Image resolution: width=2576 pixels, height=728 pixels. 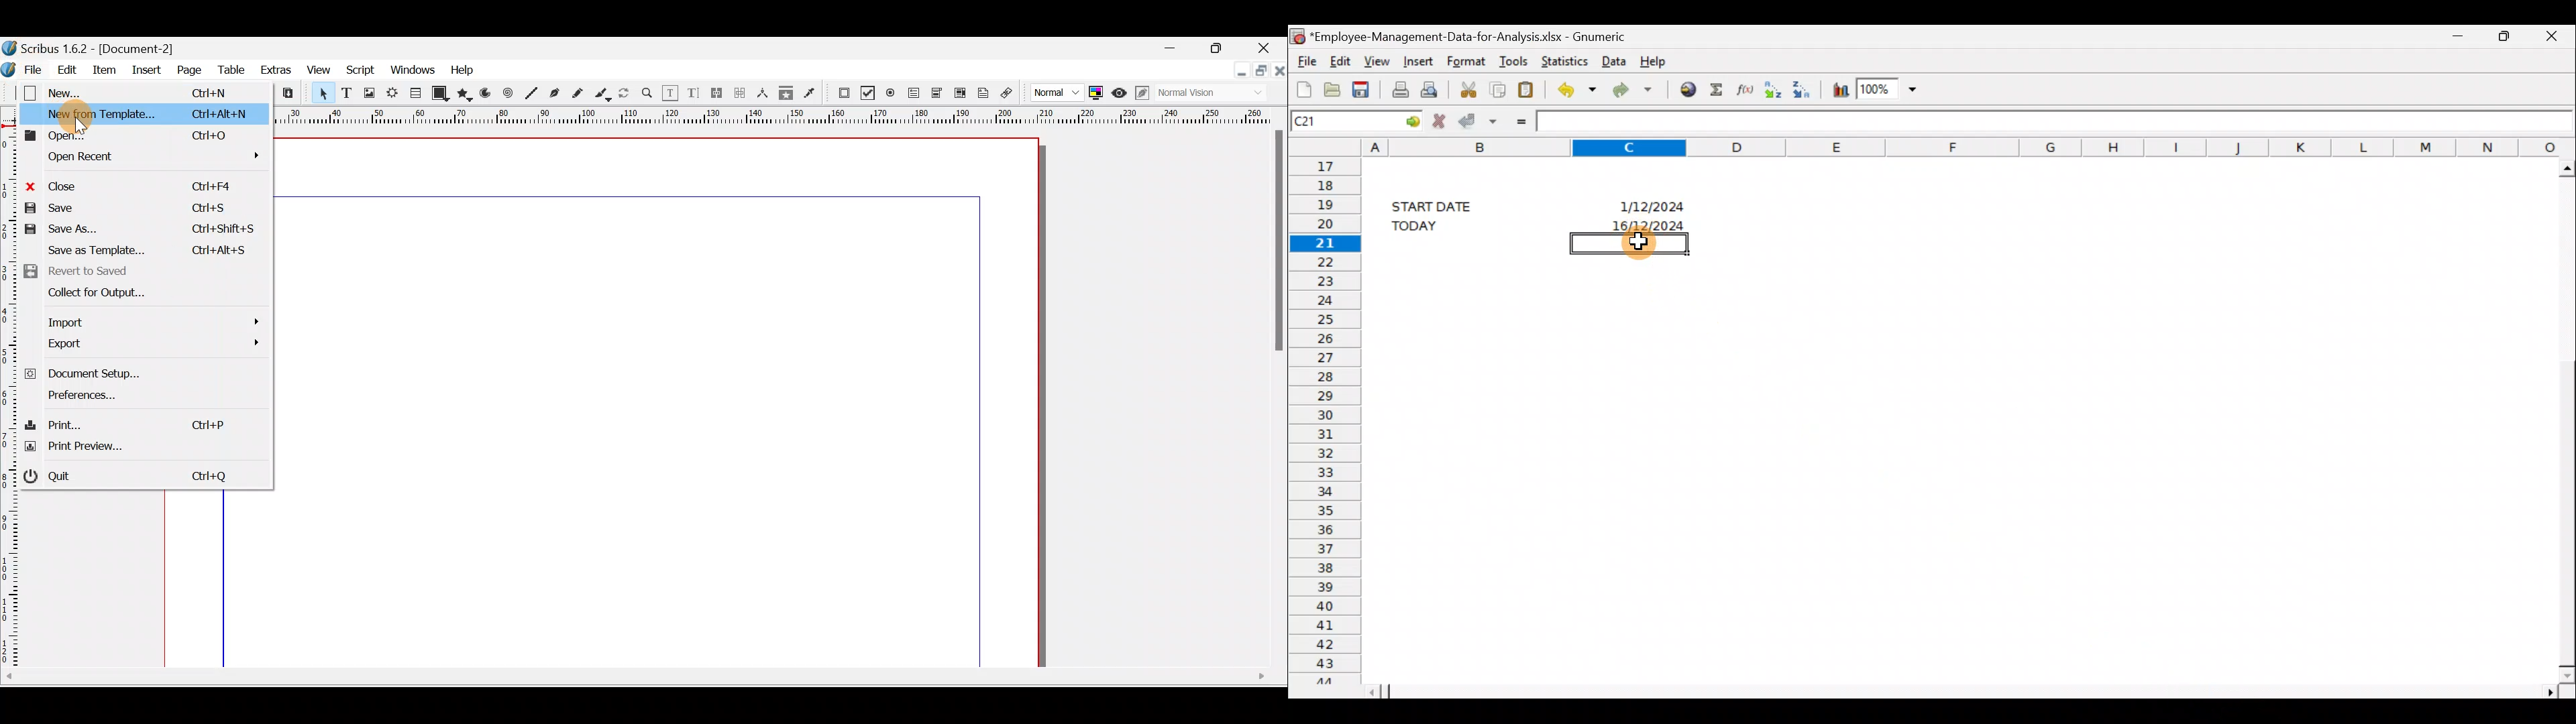 What do you see at coordinates (1499, 88) in the screenshot?
I see `Copy the selection` at bounding box center [1499, 88].